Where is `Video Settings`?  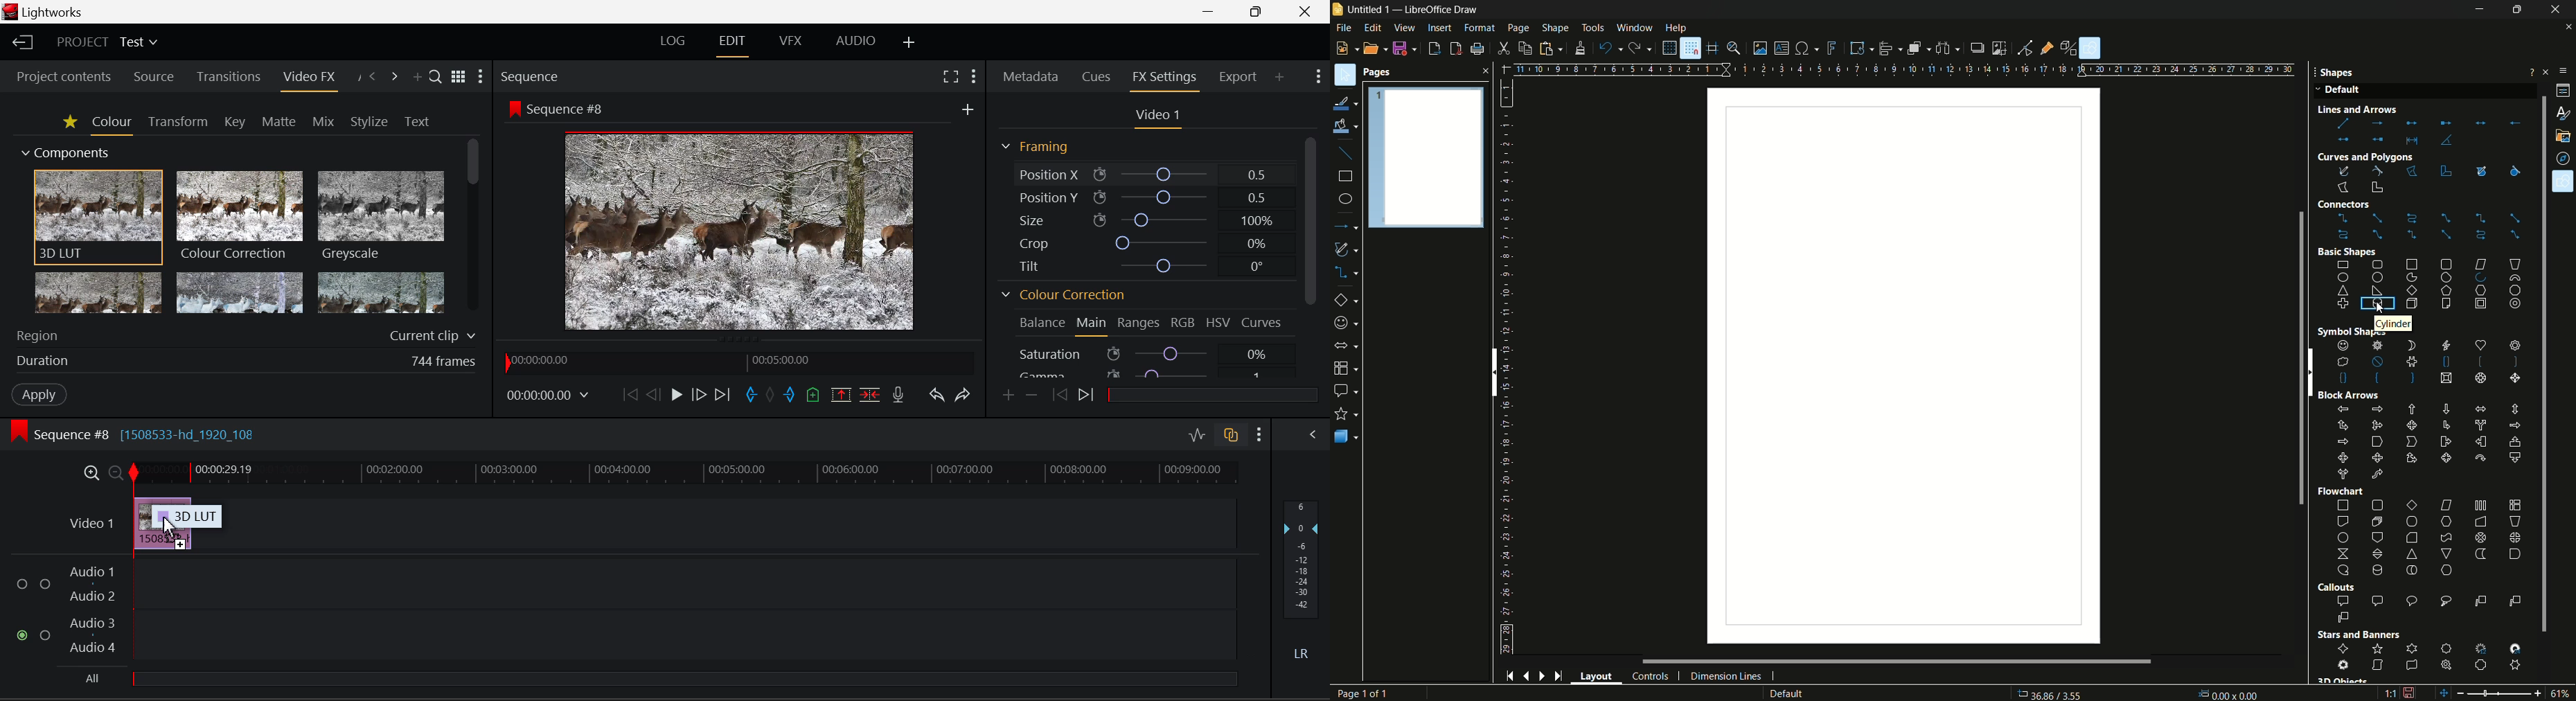
Video Settings is located at coordinates (1161, 118).